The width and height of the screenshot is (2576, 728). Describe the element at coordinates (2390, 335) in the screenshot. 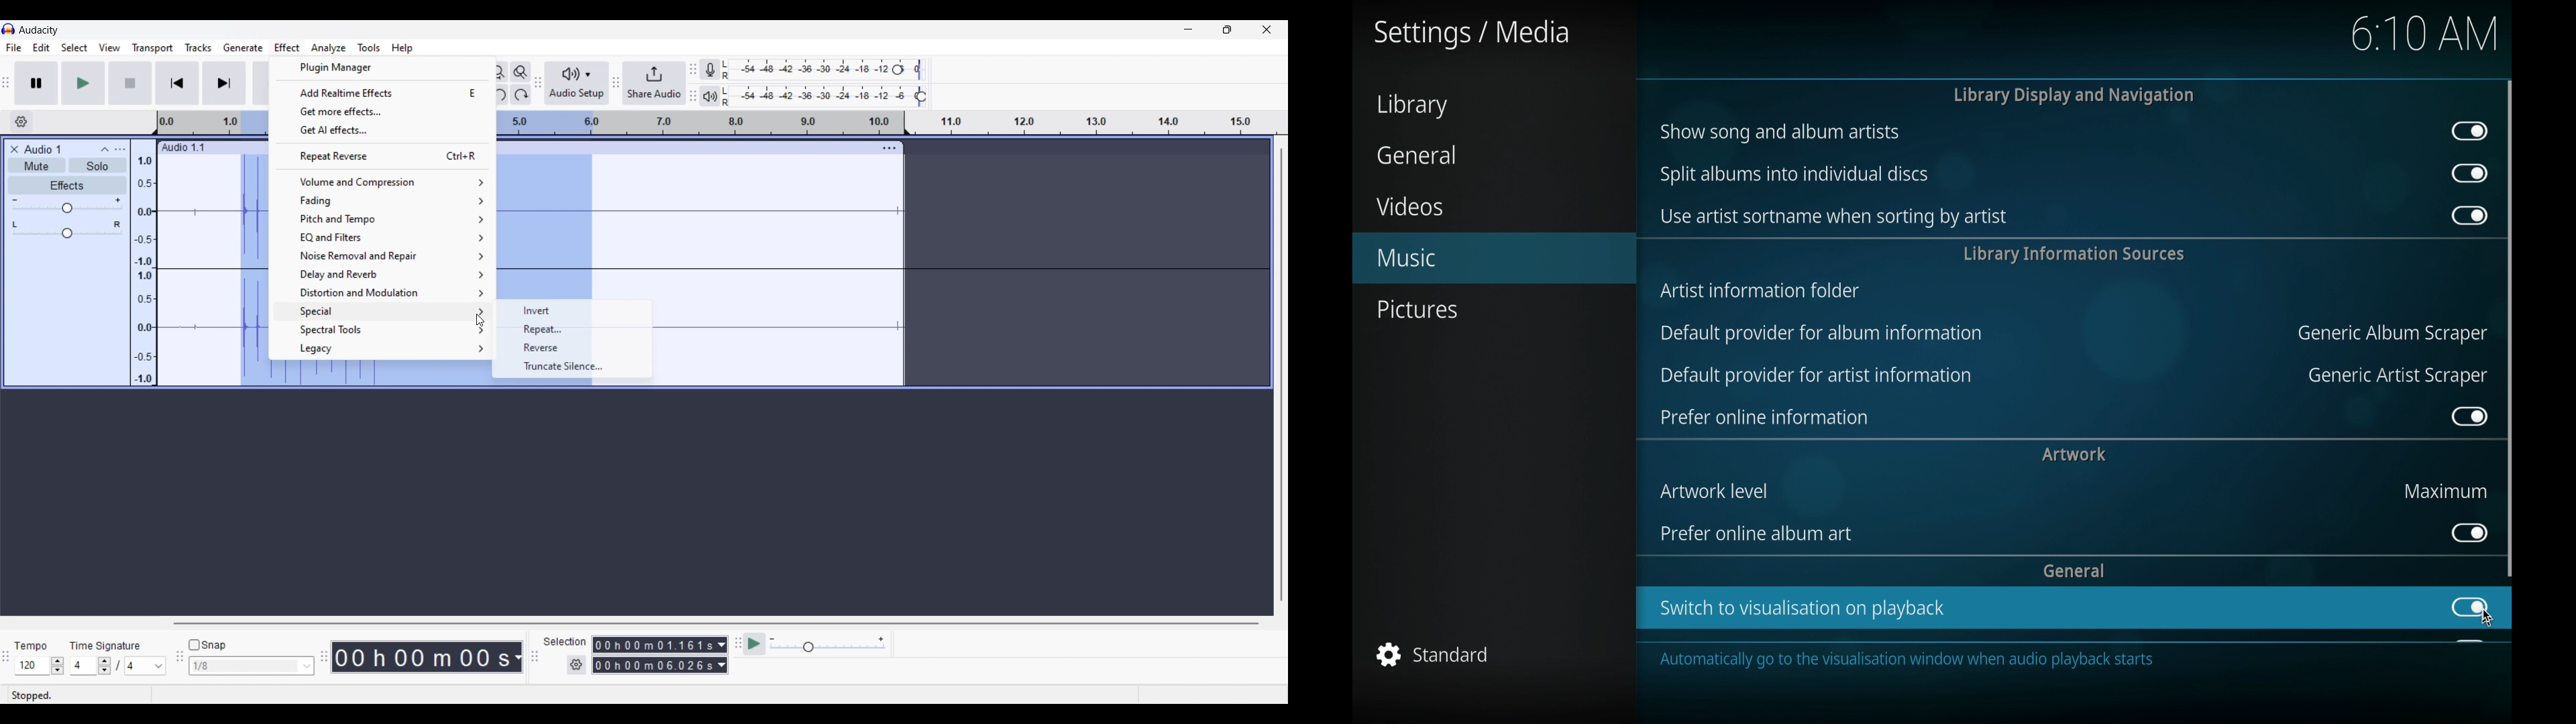

I see `generic album scraper` at that location.